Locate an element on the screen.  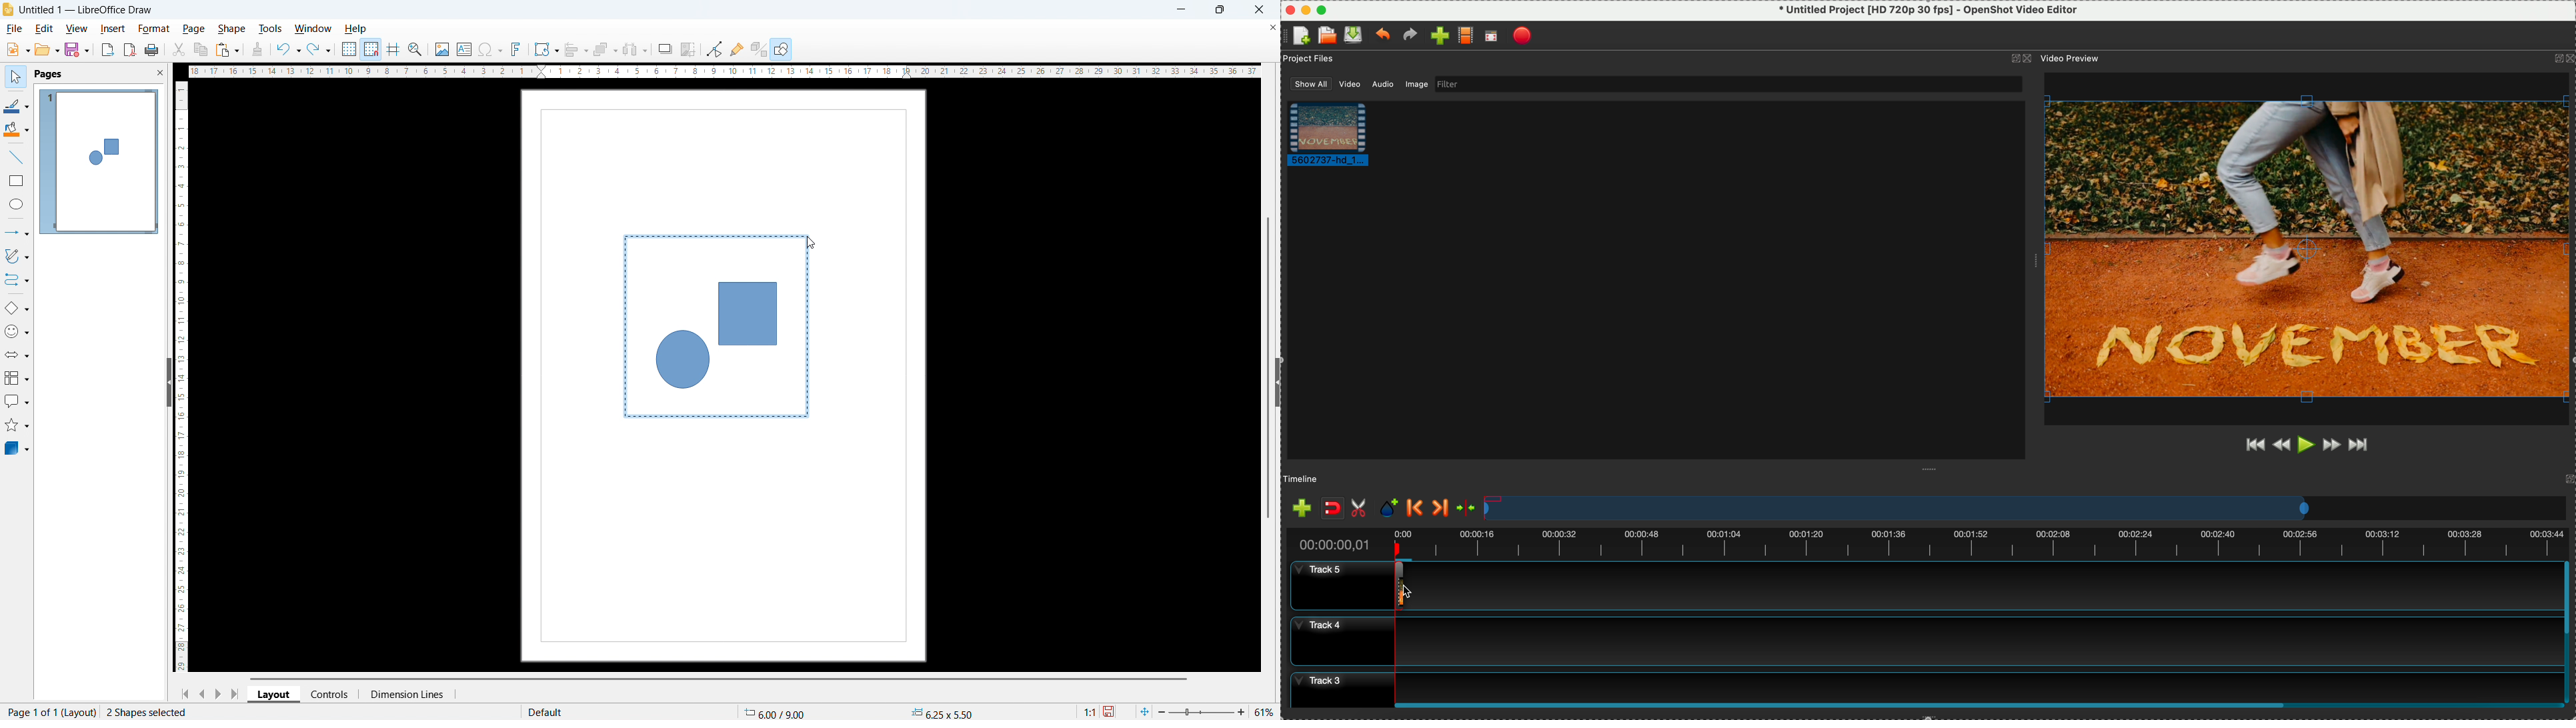
curves & polygons is located at coordinates (18, 256).